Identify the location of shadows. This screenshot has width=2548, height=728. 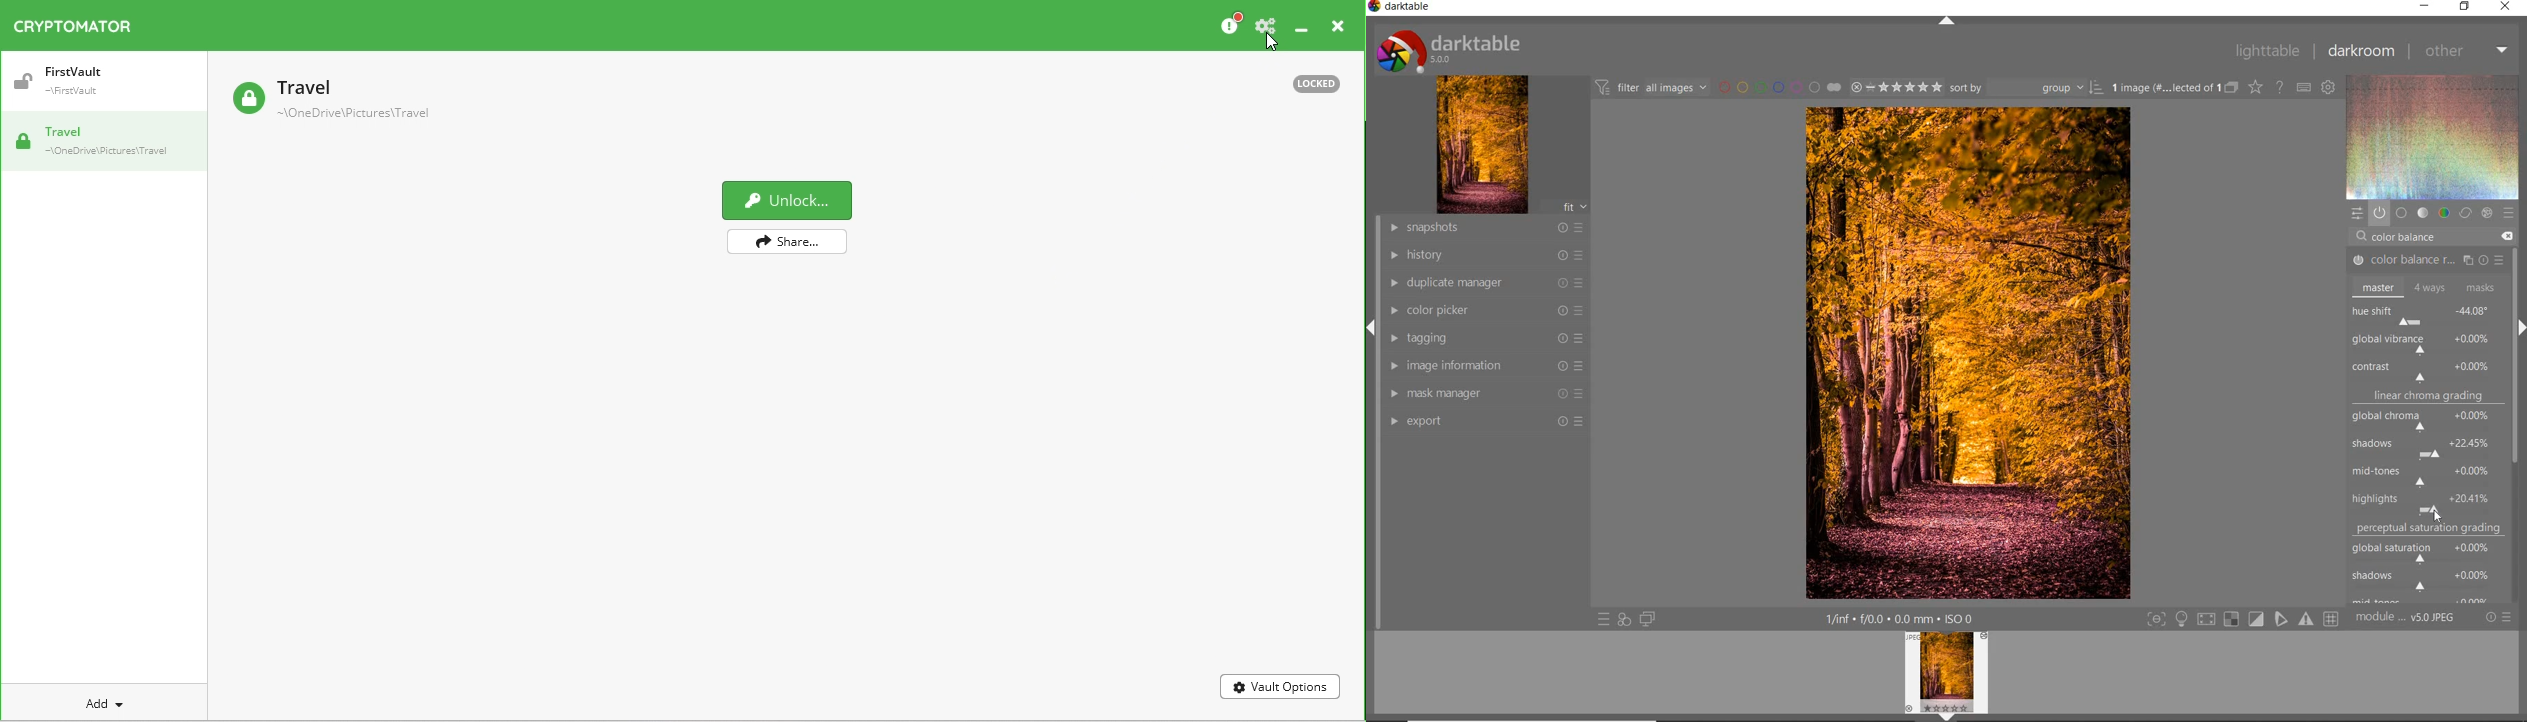
(2429, 445).